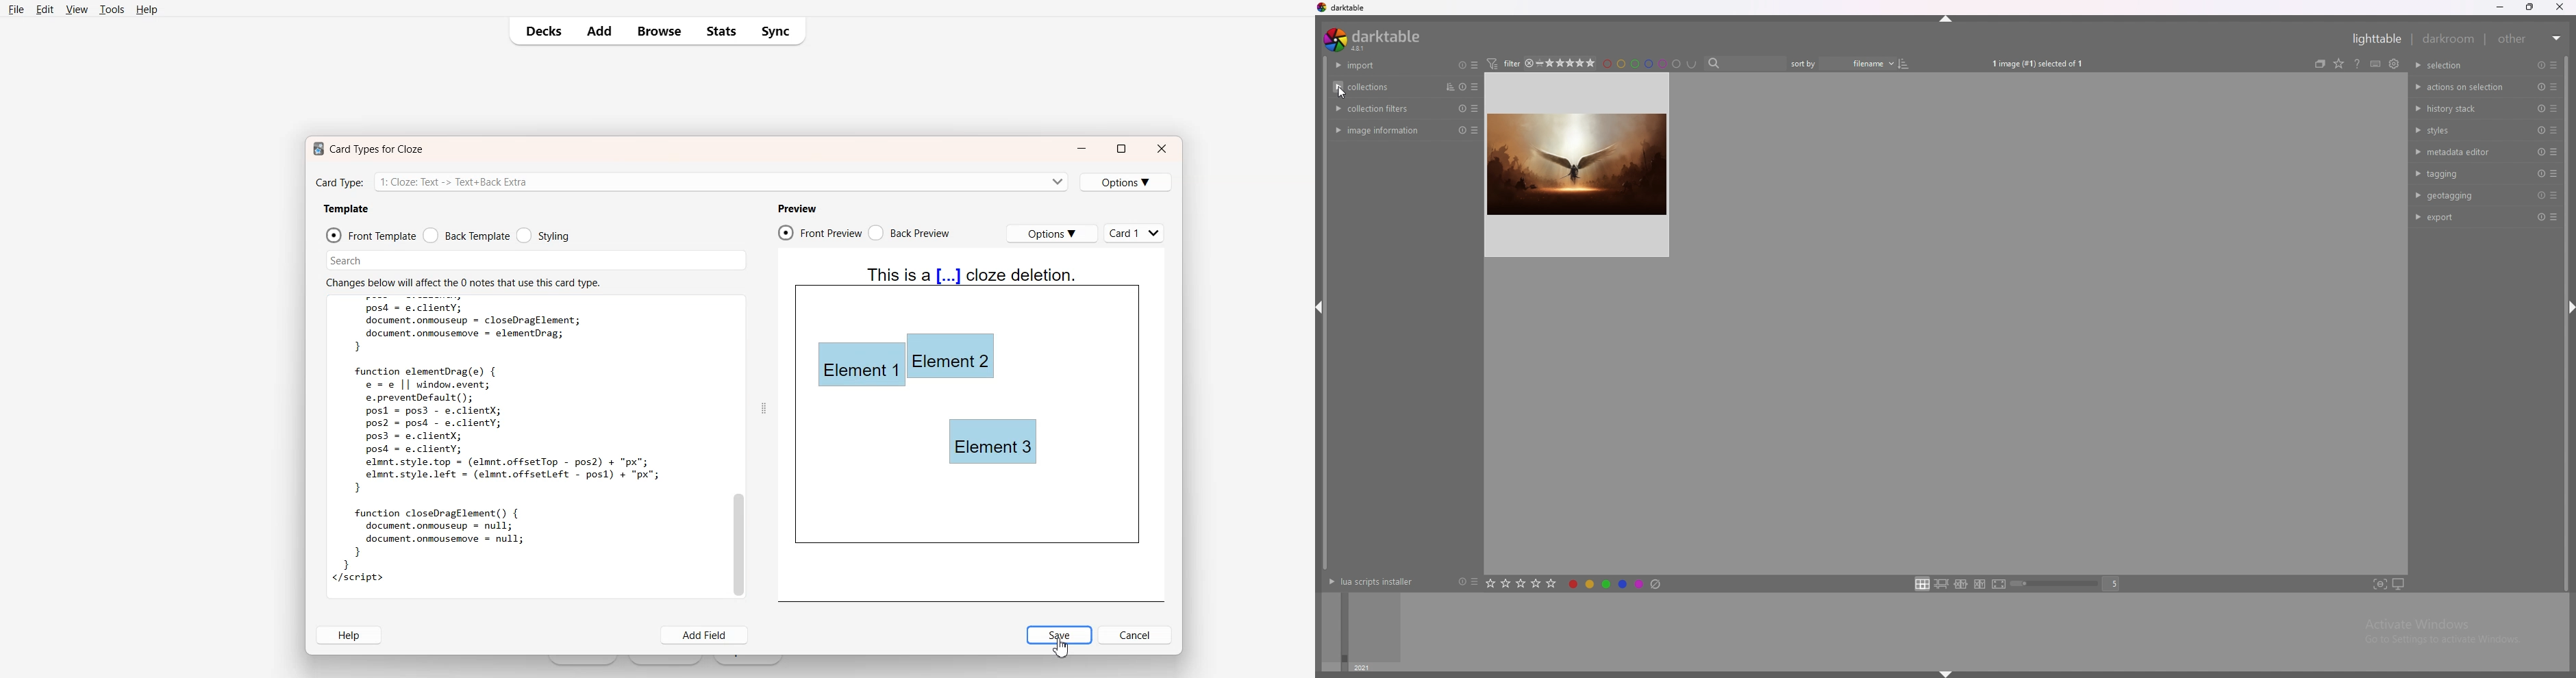 Image resolution: width=2576 pixels, height=700 pixels. Describe the element at coordinates (2464, 217) in the screenshot. I see `export` at that location.